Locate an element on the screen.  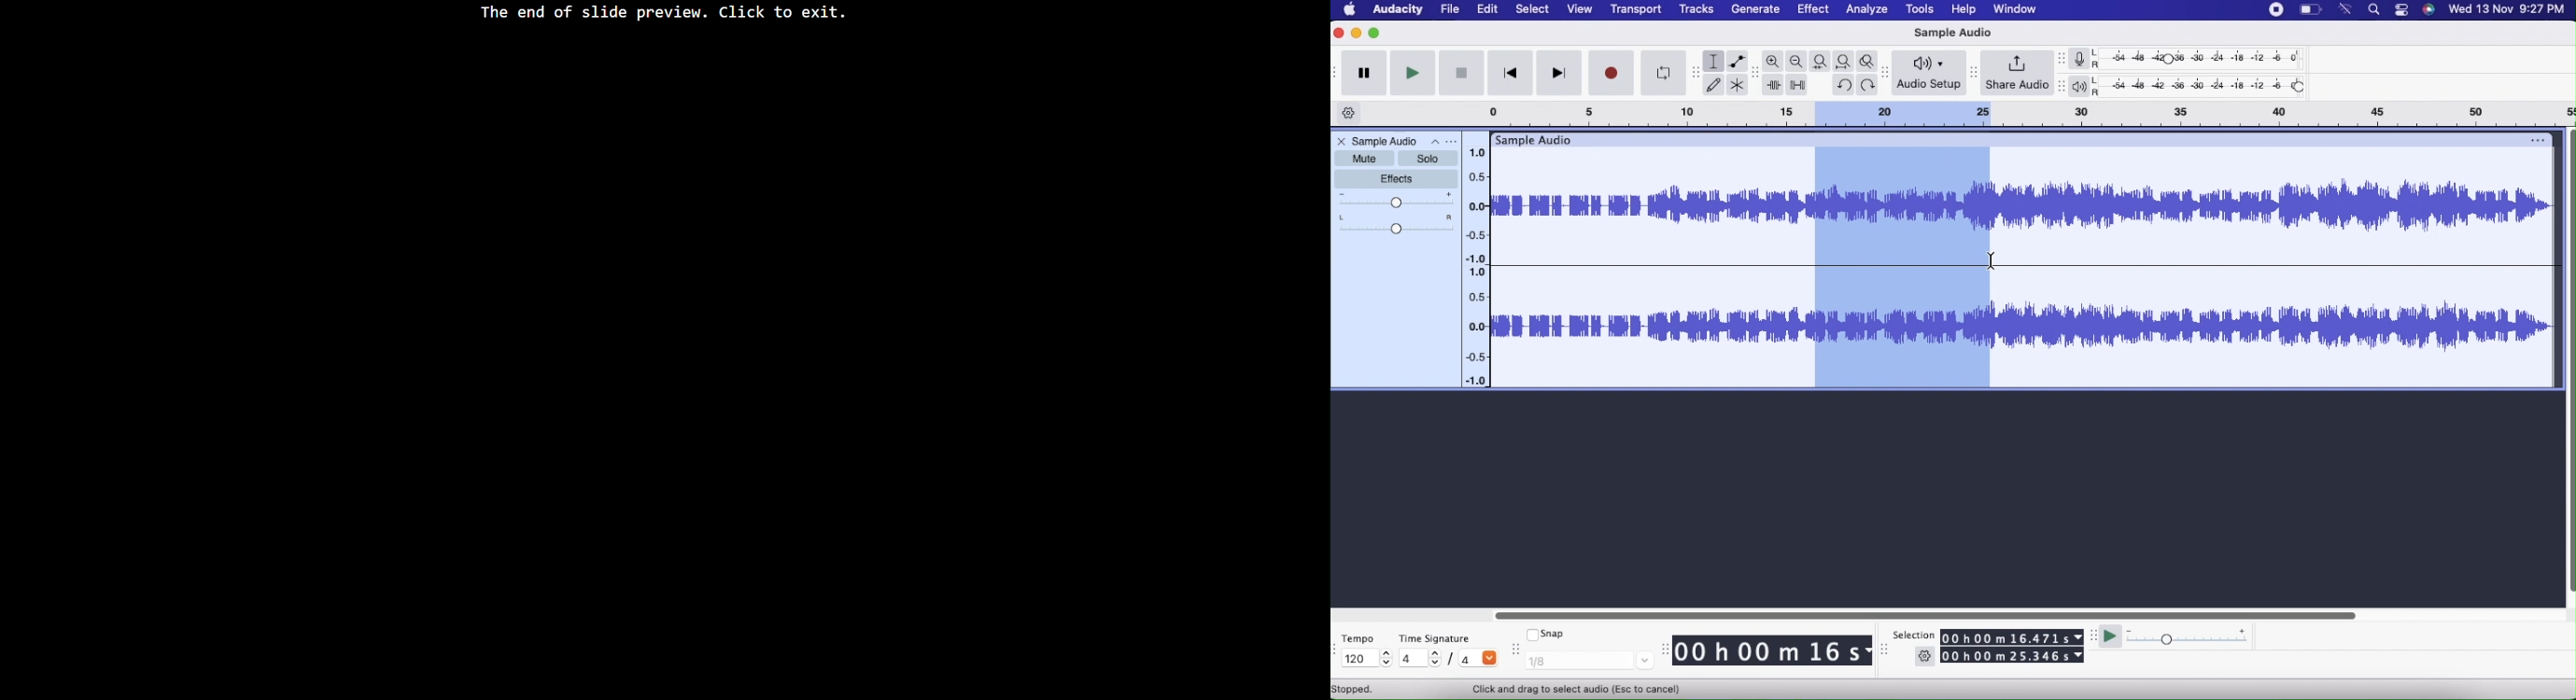
Minimize is located at coordinates (1357, 33).